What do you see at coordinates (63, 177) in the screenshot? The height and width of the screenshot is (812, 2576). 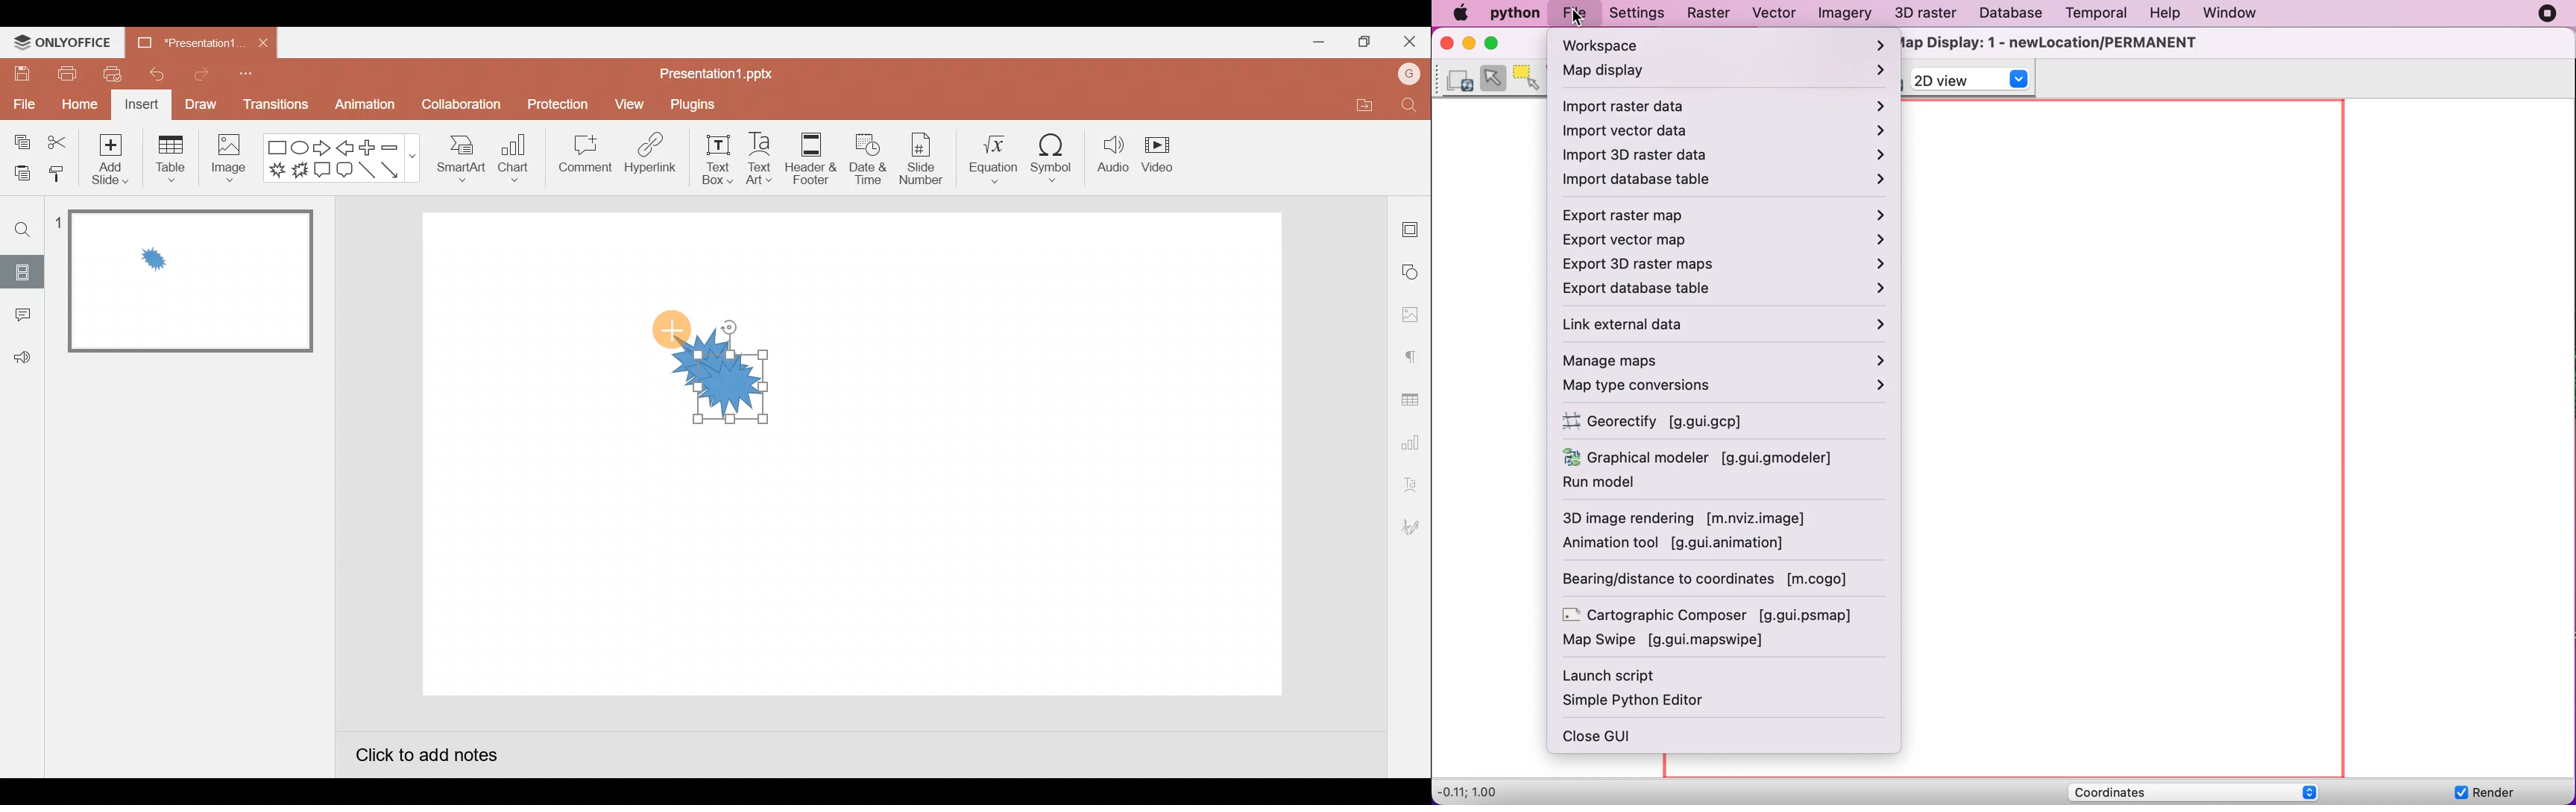 I see `Copy style` at bounding box center [63, 177].